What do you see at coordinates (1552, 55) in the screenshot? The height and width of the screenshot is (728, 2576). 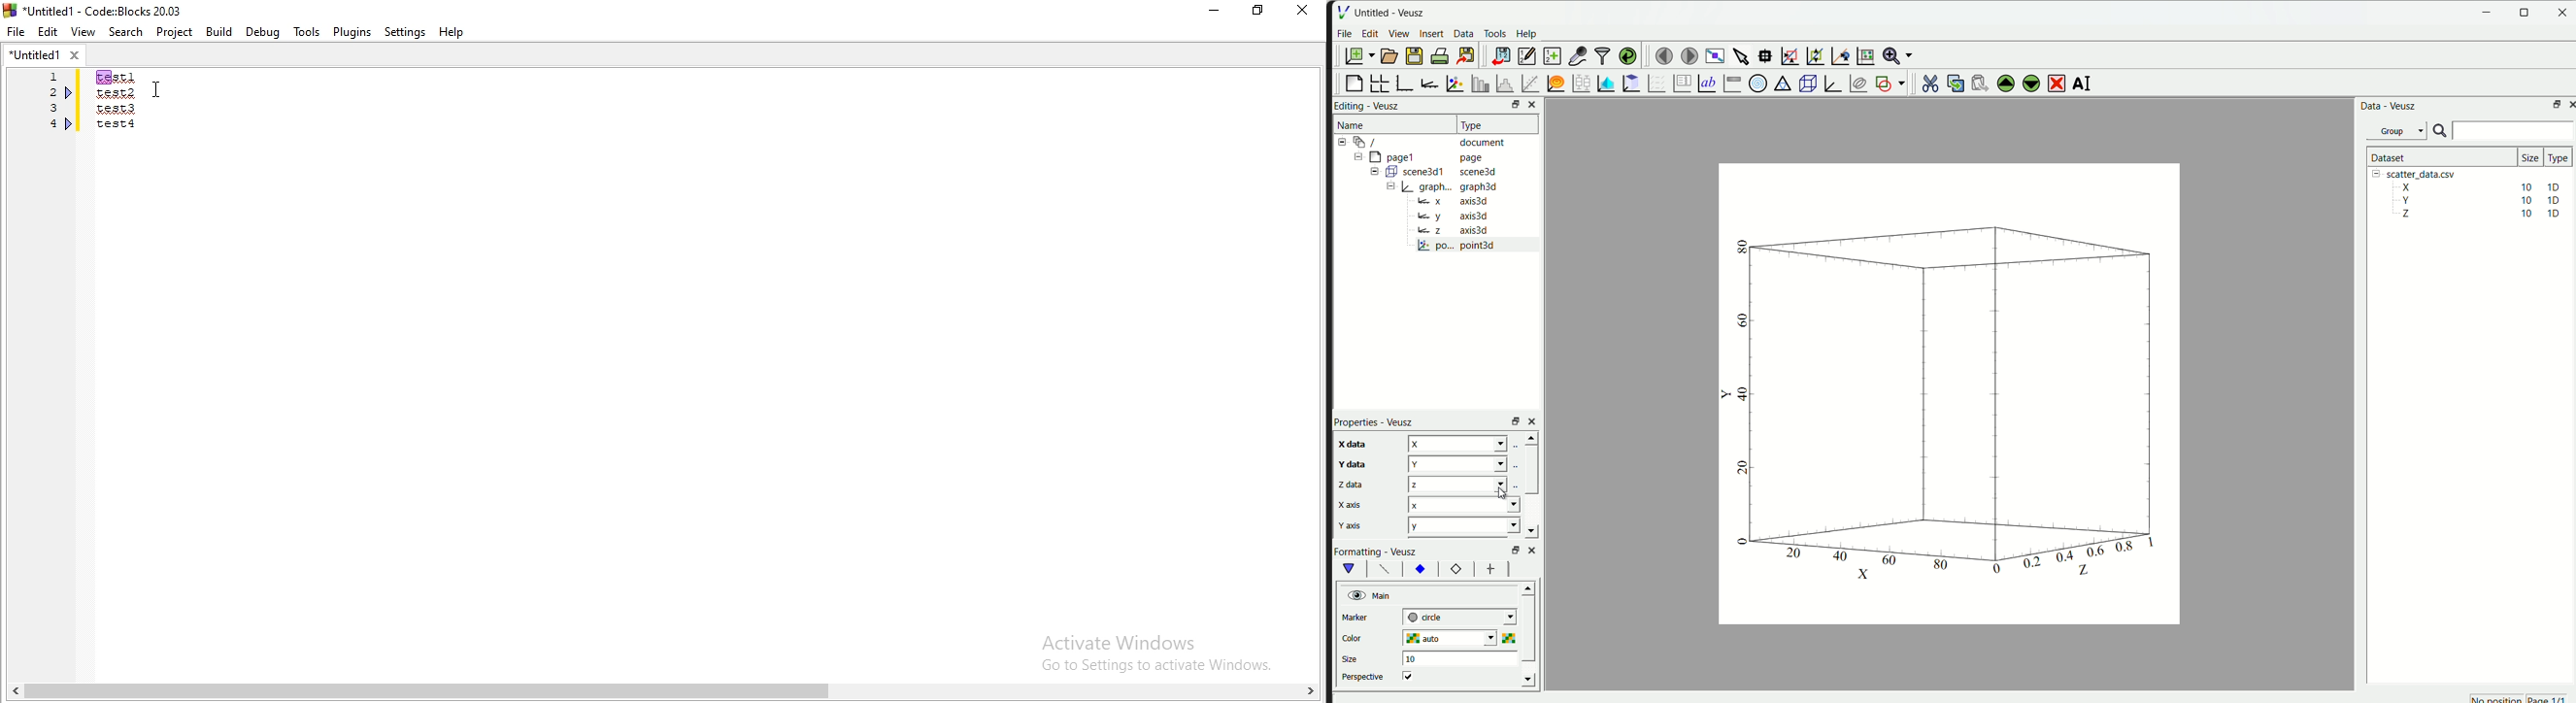 I see `create a new dataset` at bounding box center [1552, 55].